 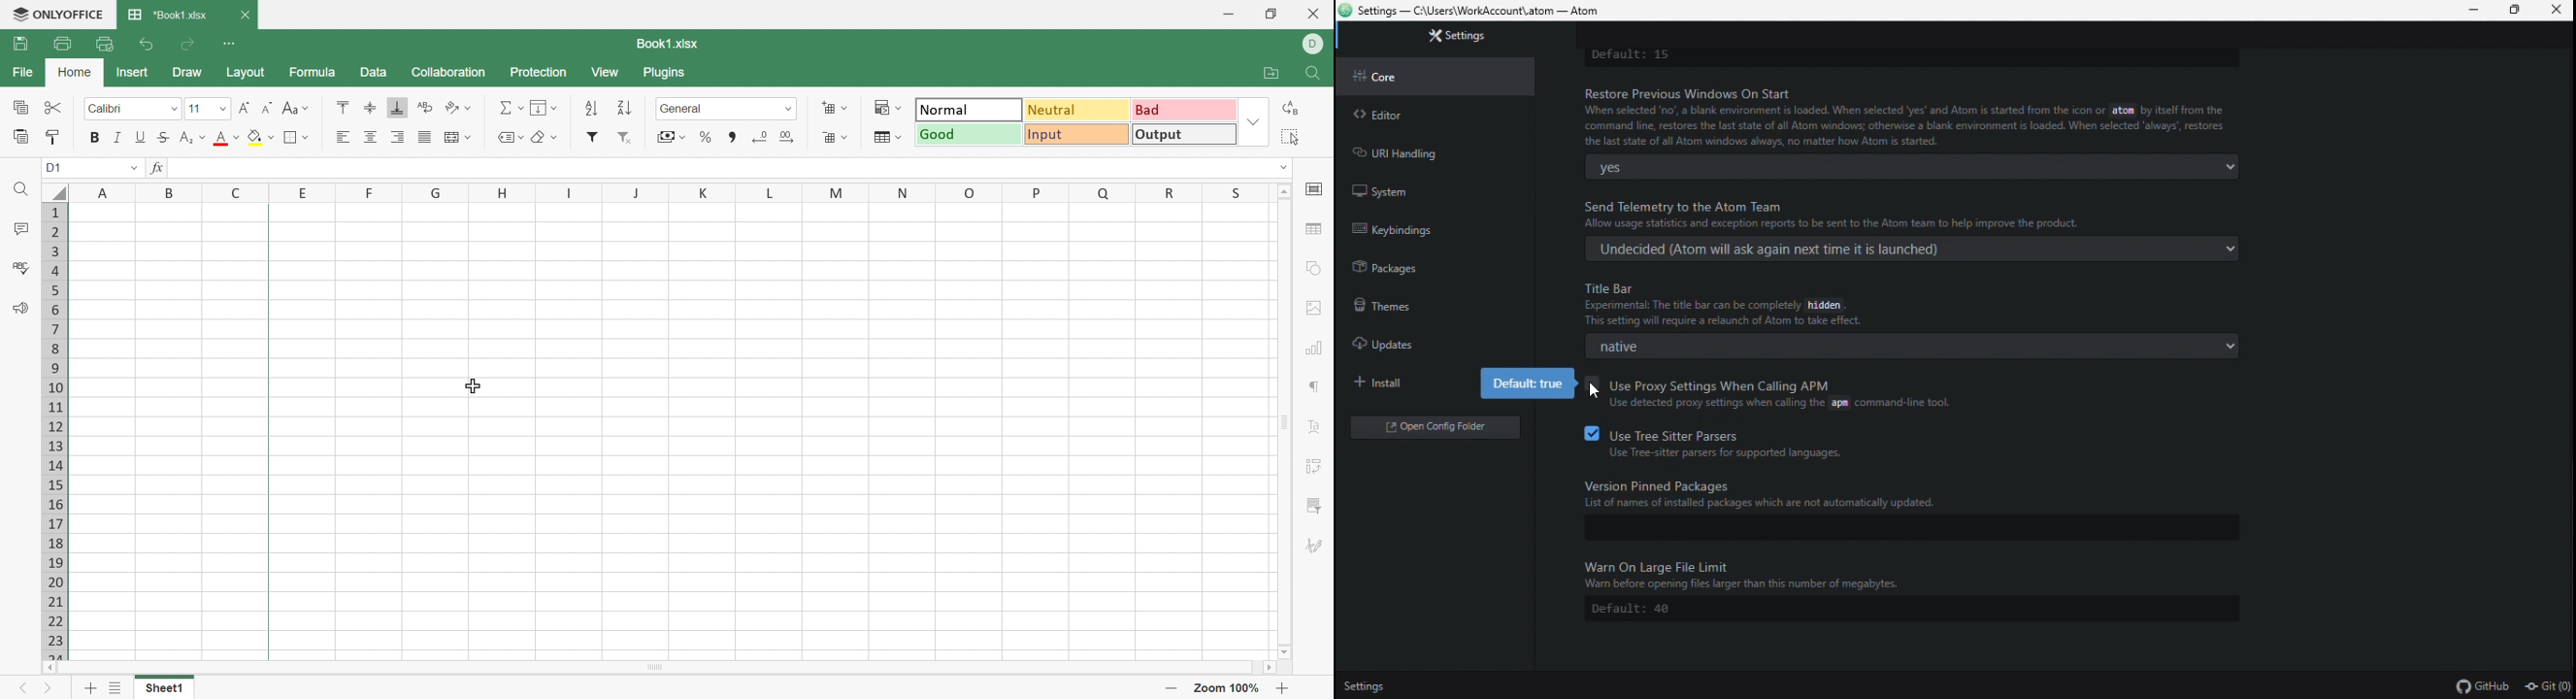 What do you see at coordinates (523, 137) in the screenshot?
I see `Drop Down` at bounding box center [523, 137].